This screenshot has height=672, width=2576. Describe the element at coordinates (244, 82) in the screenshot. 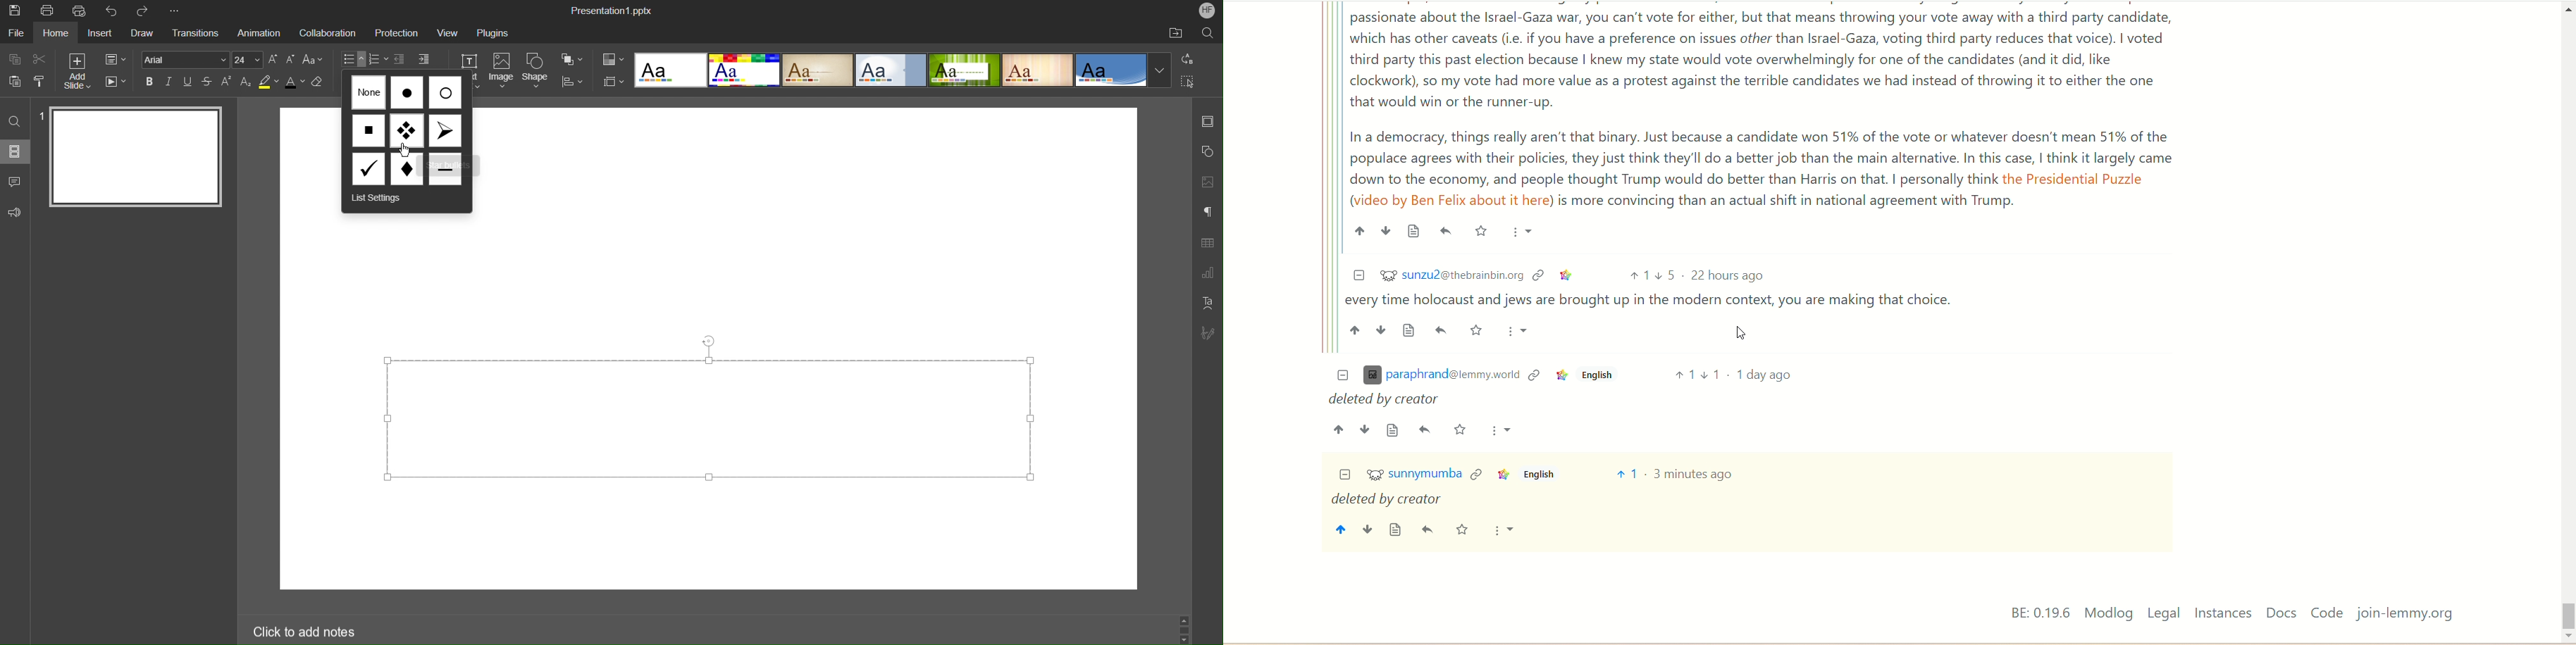

I see `Subscript` at that location.